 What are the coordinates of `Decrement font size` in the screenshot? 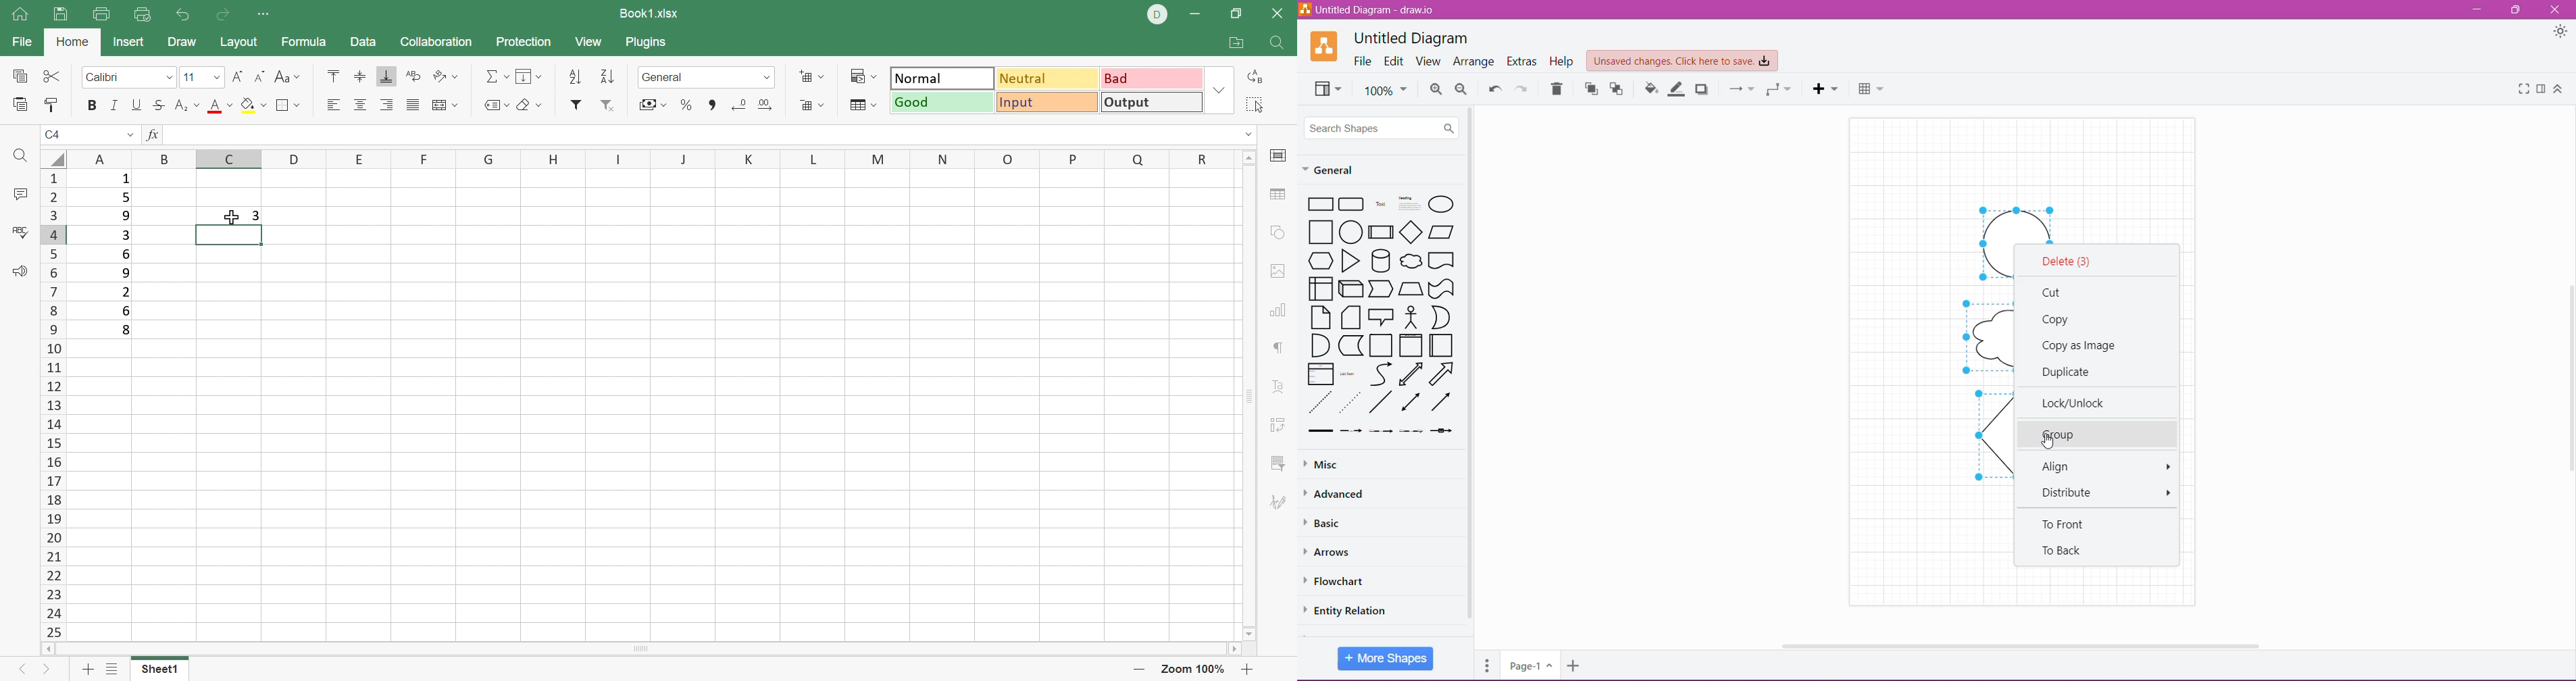 It's located at (259, 75).